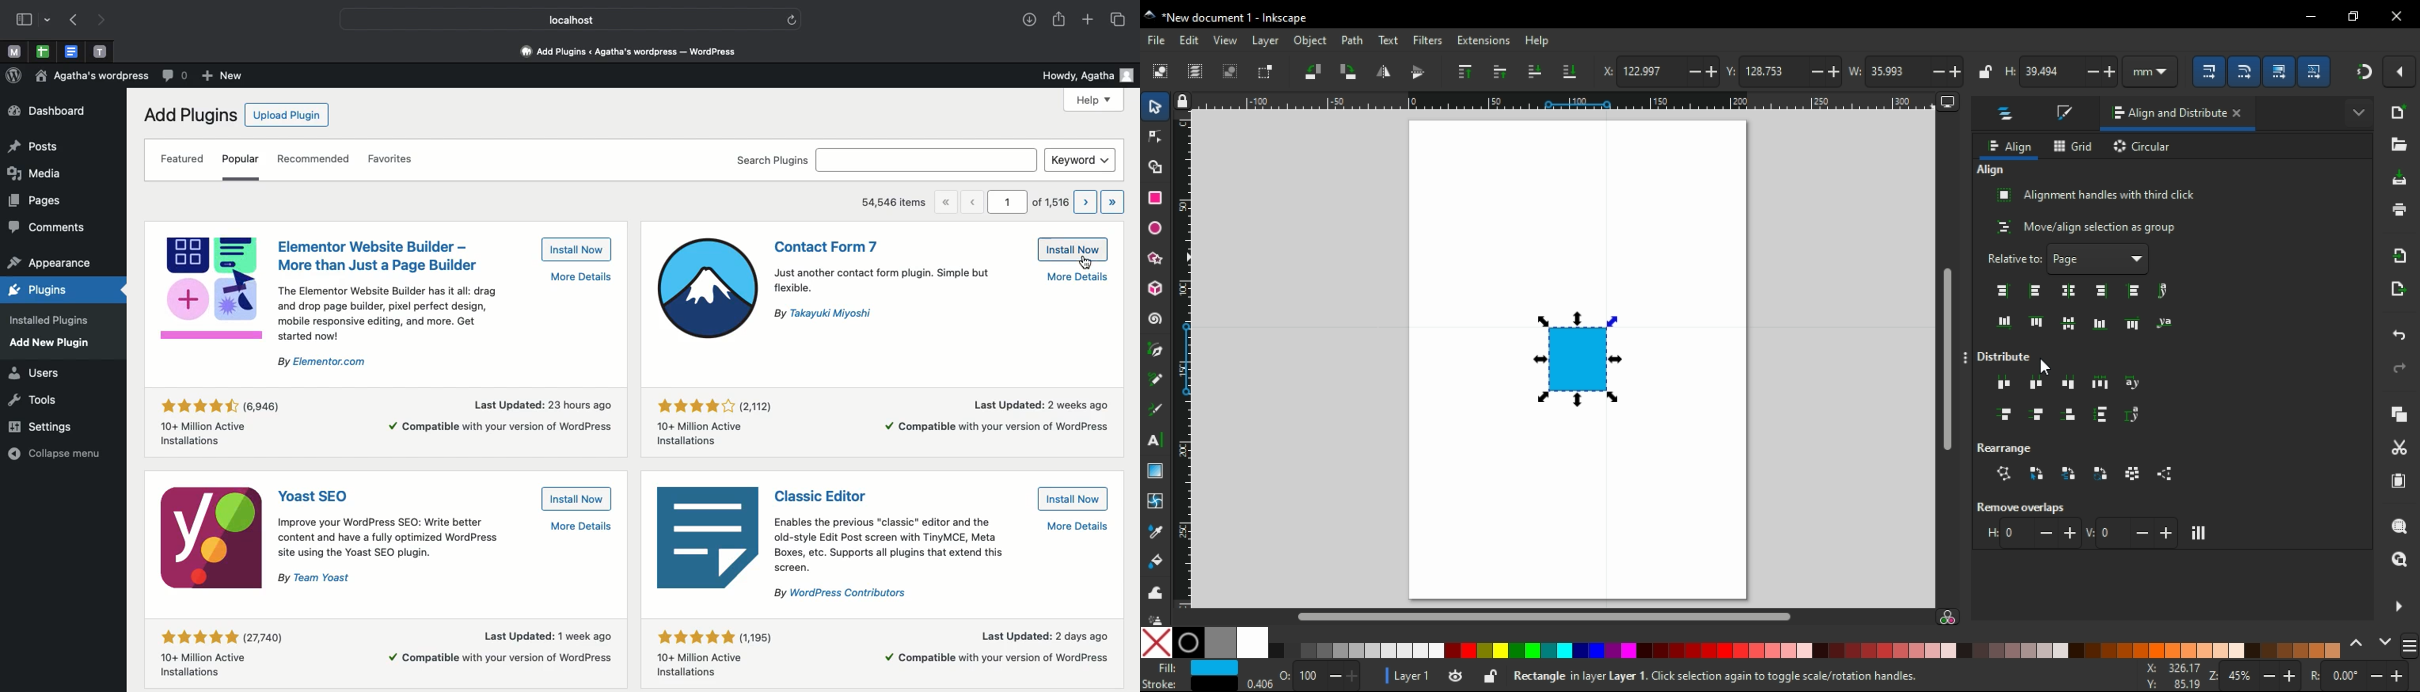 The width and height of the screenshot is (2436, 700). Describe the element at coordinates (826, 495) in the screenshot. I see `Classic editor` at that location.